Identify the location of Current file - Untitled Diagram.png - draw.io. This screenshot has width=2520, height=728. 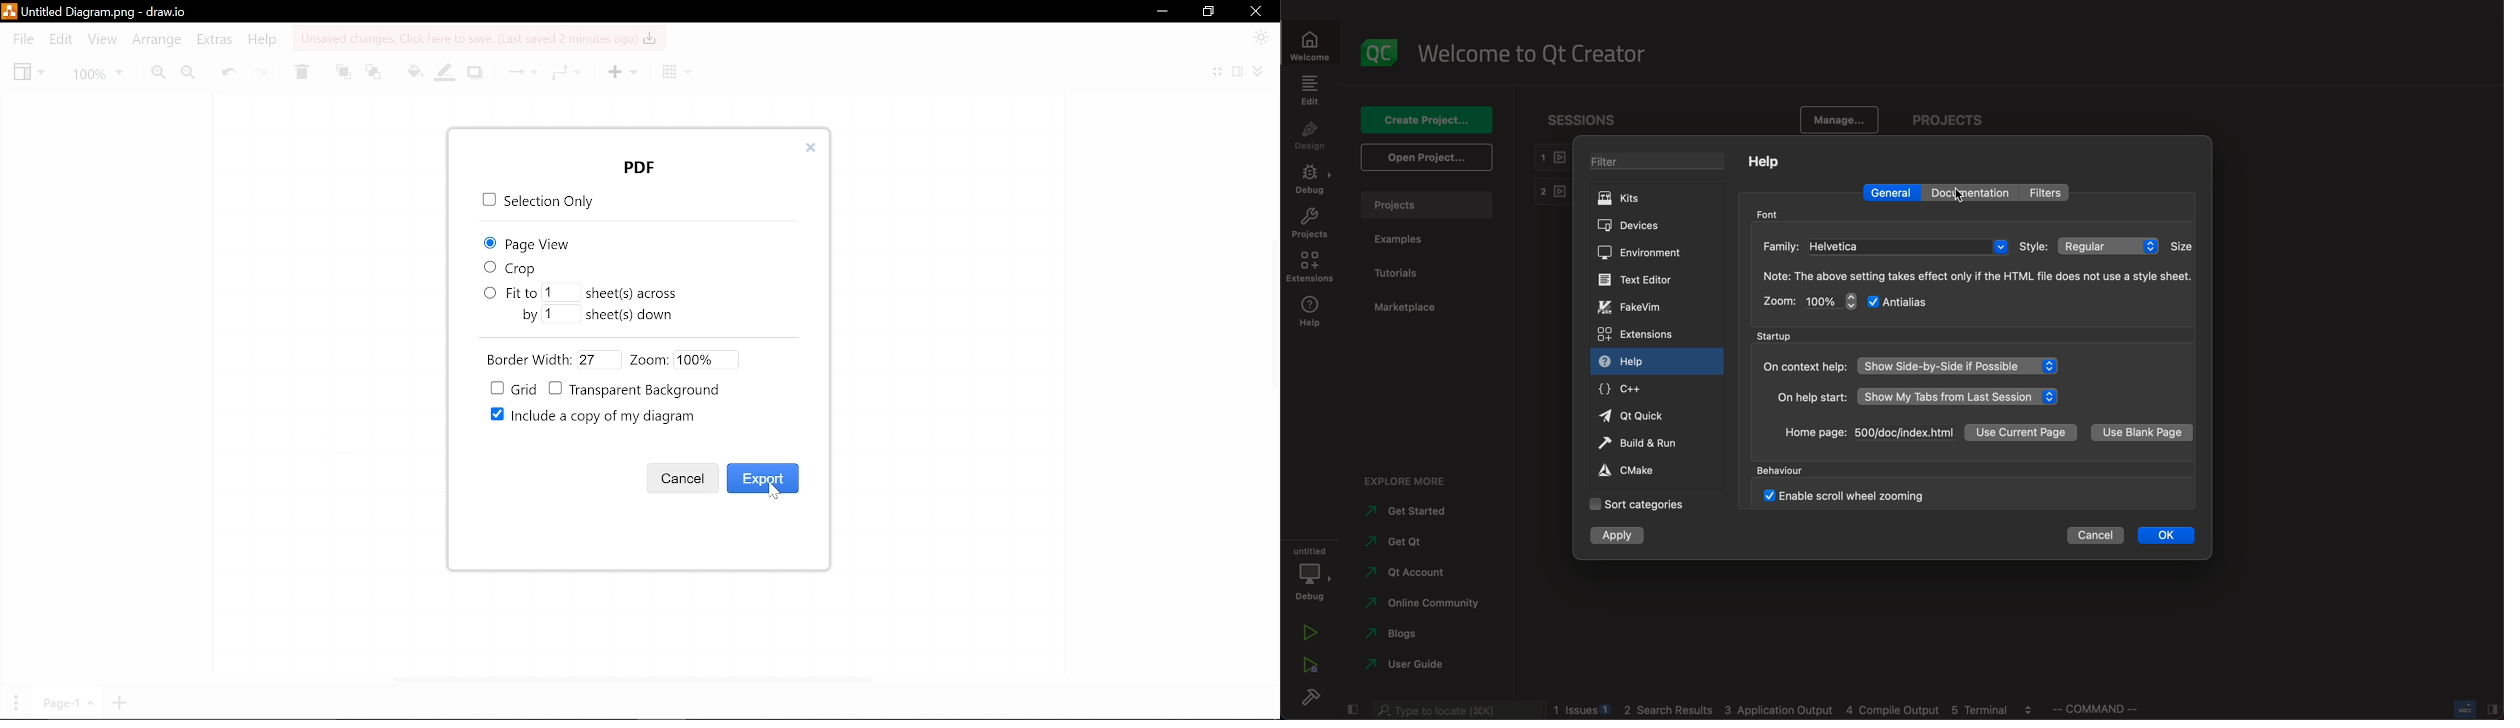
(97, 13).